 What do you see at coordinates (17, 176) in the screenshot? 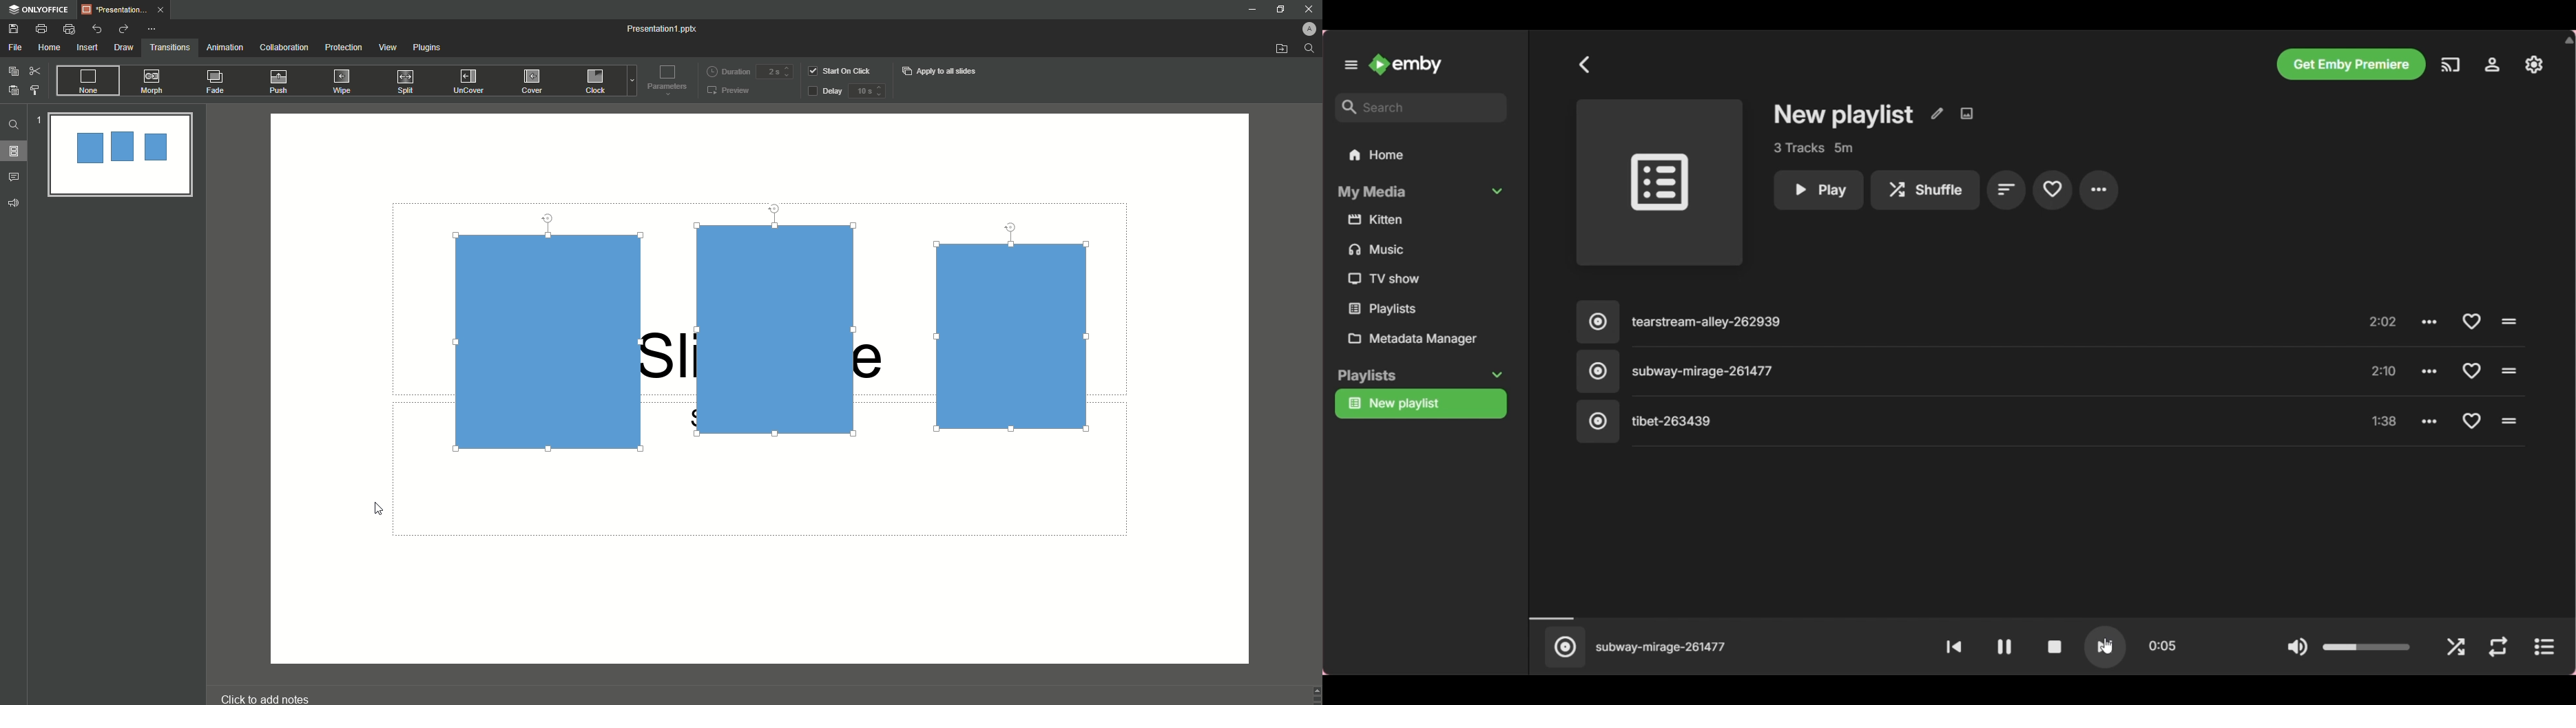
I see `Comments` at bounding box center [17, 176].